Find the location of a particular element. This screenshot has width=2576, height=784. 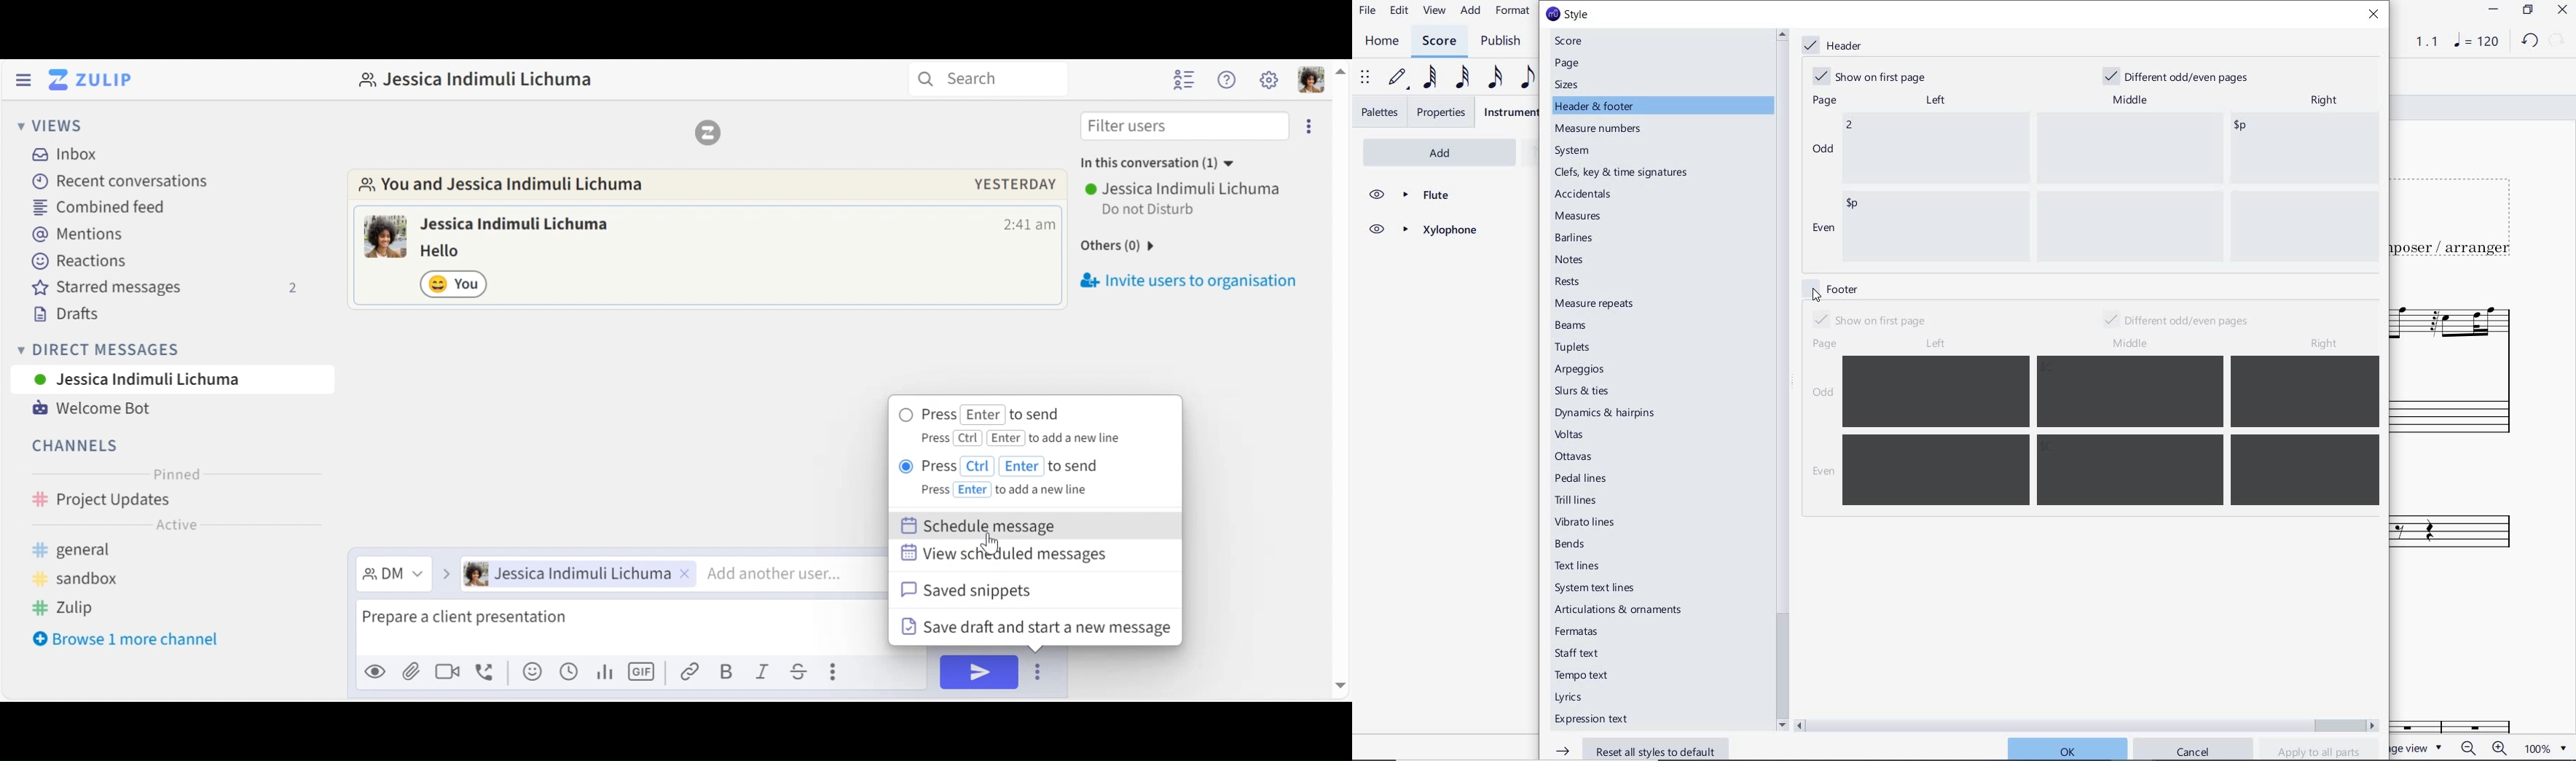

Views is located at coordinates (50, 127).